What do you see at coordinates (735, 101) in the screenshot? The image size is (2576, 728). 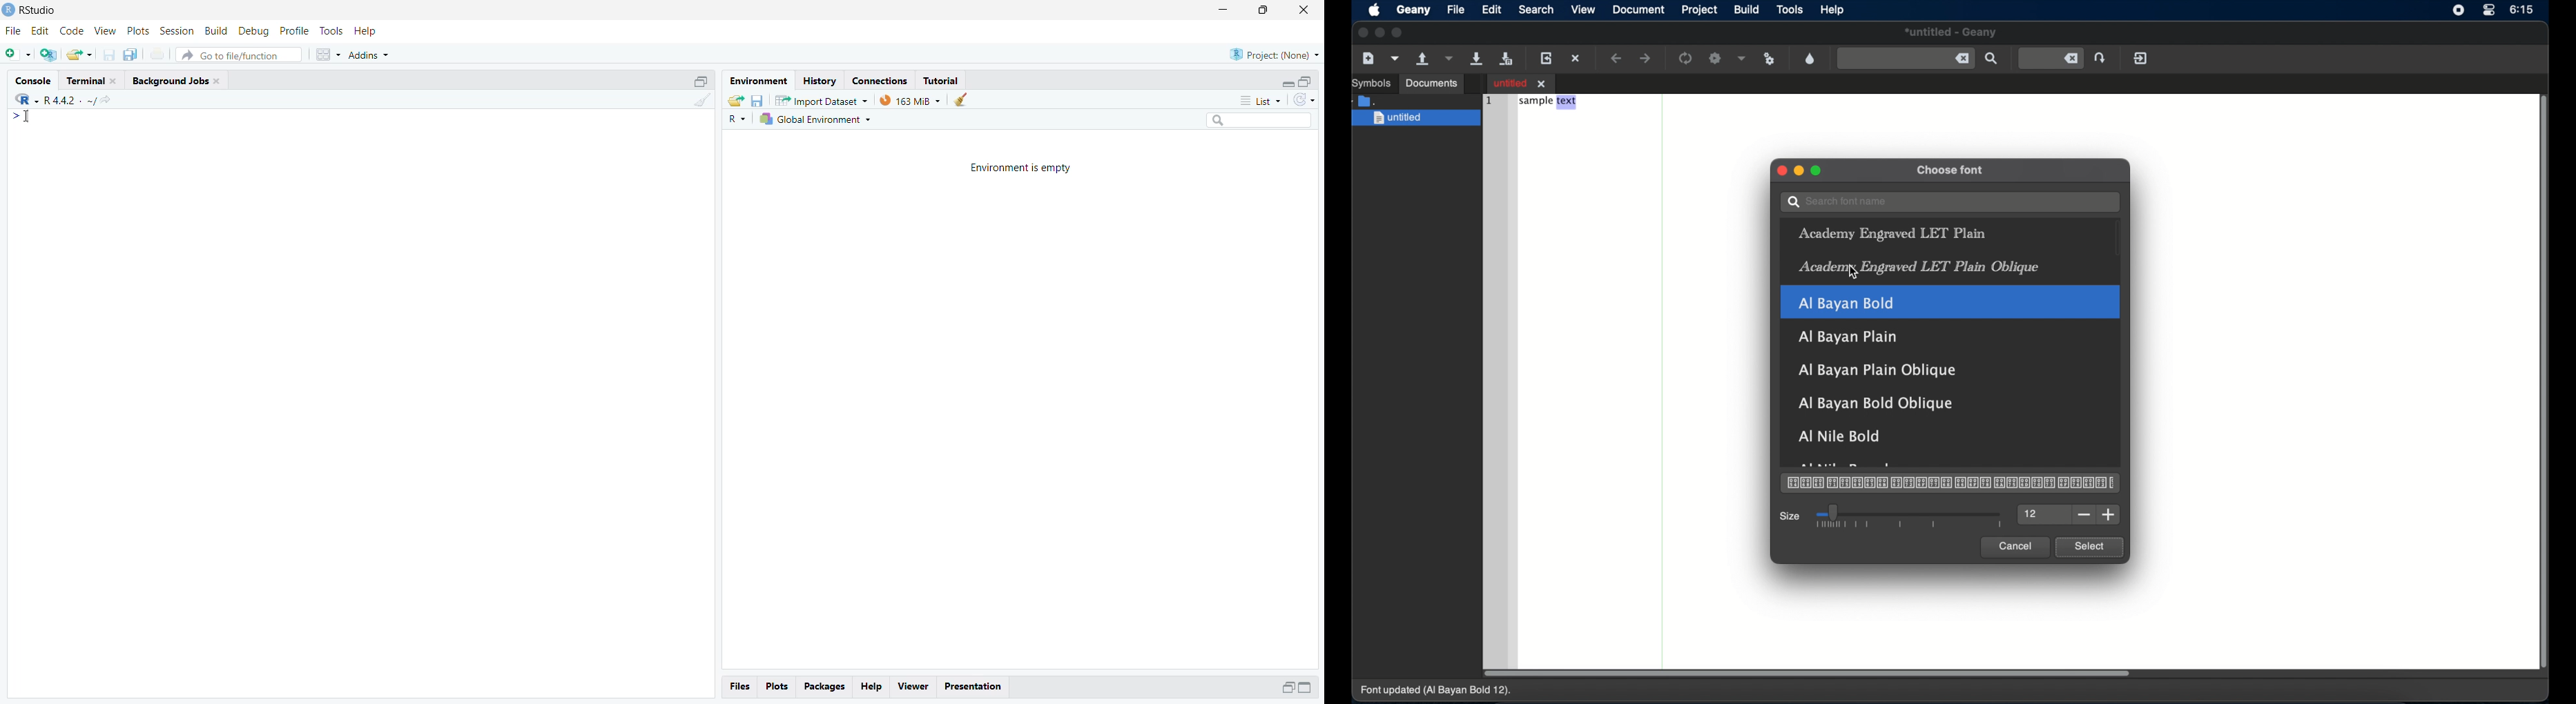 I see `share` at bounding box center [735, 101].